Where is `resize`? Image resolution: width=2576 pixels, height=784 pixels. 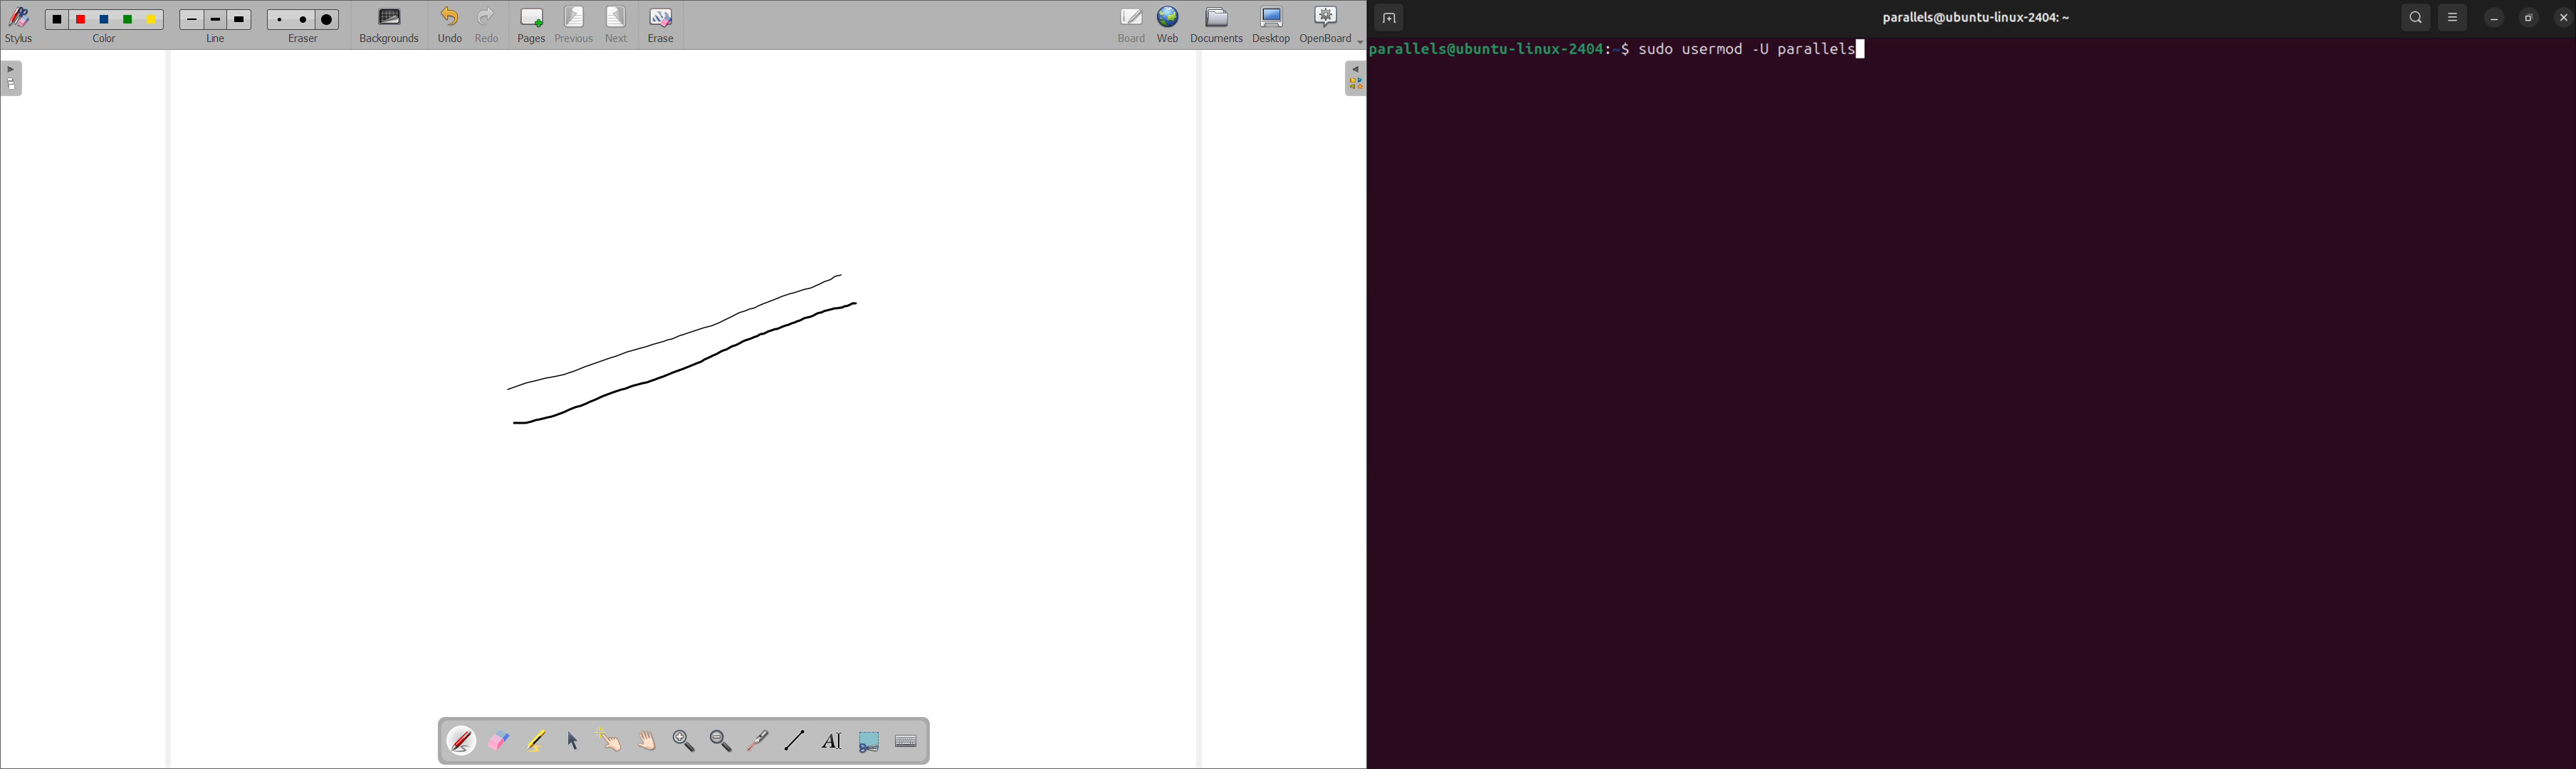 resize is located at coordinates (2527, 16).